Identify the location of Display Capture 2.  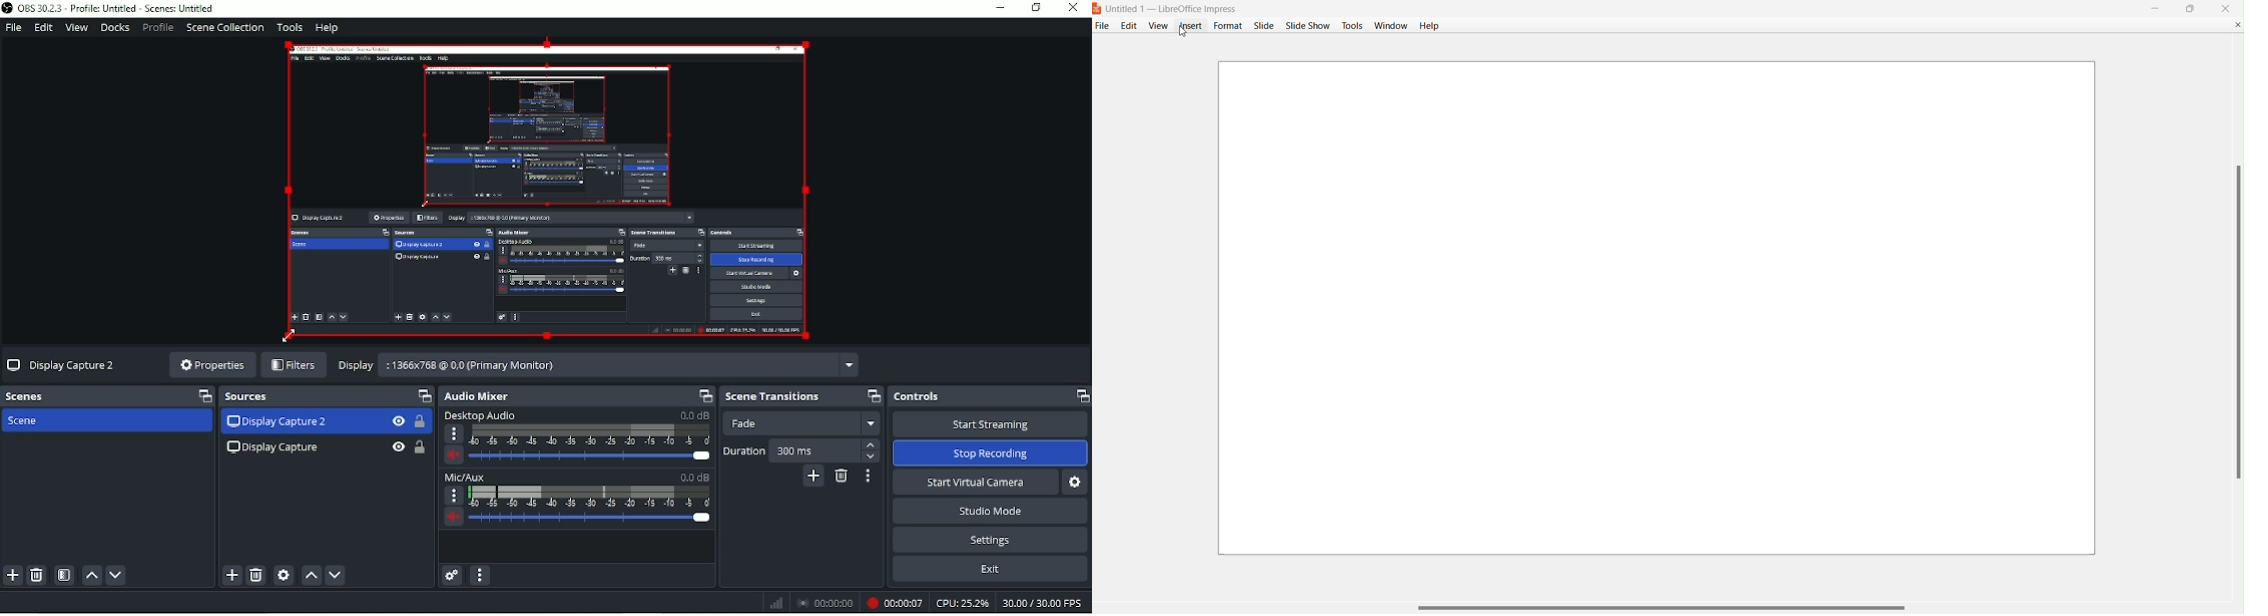
(276, 422).